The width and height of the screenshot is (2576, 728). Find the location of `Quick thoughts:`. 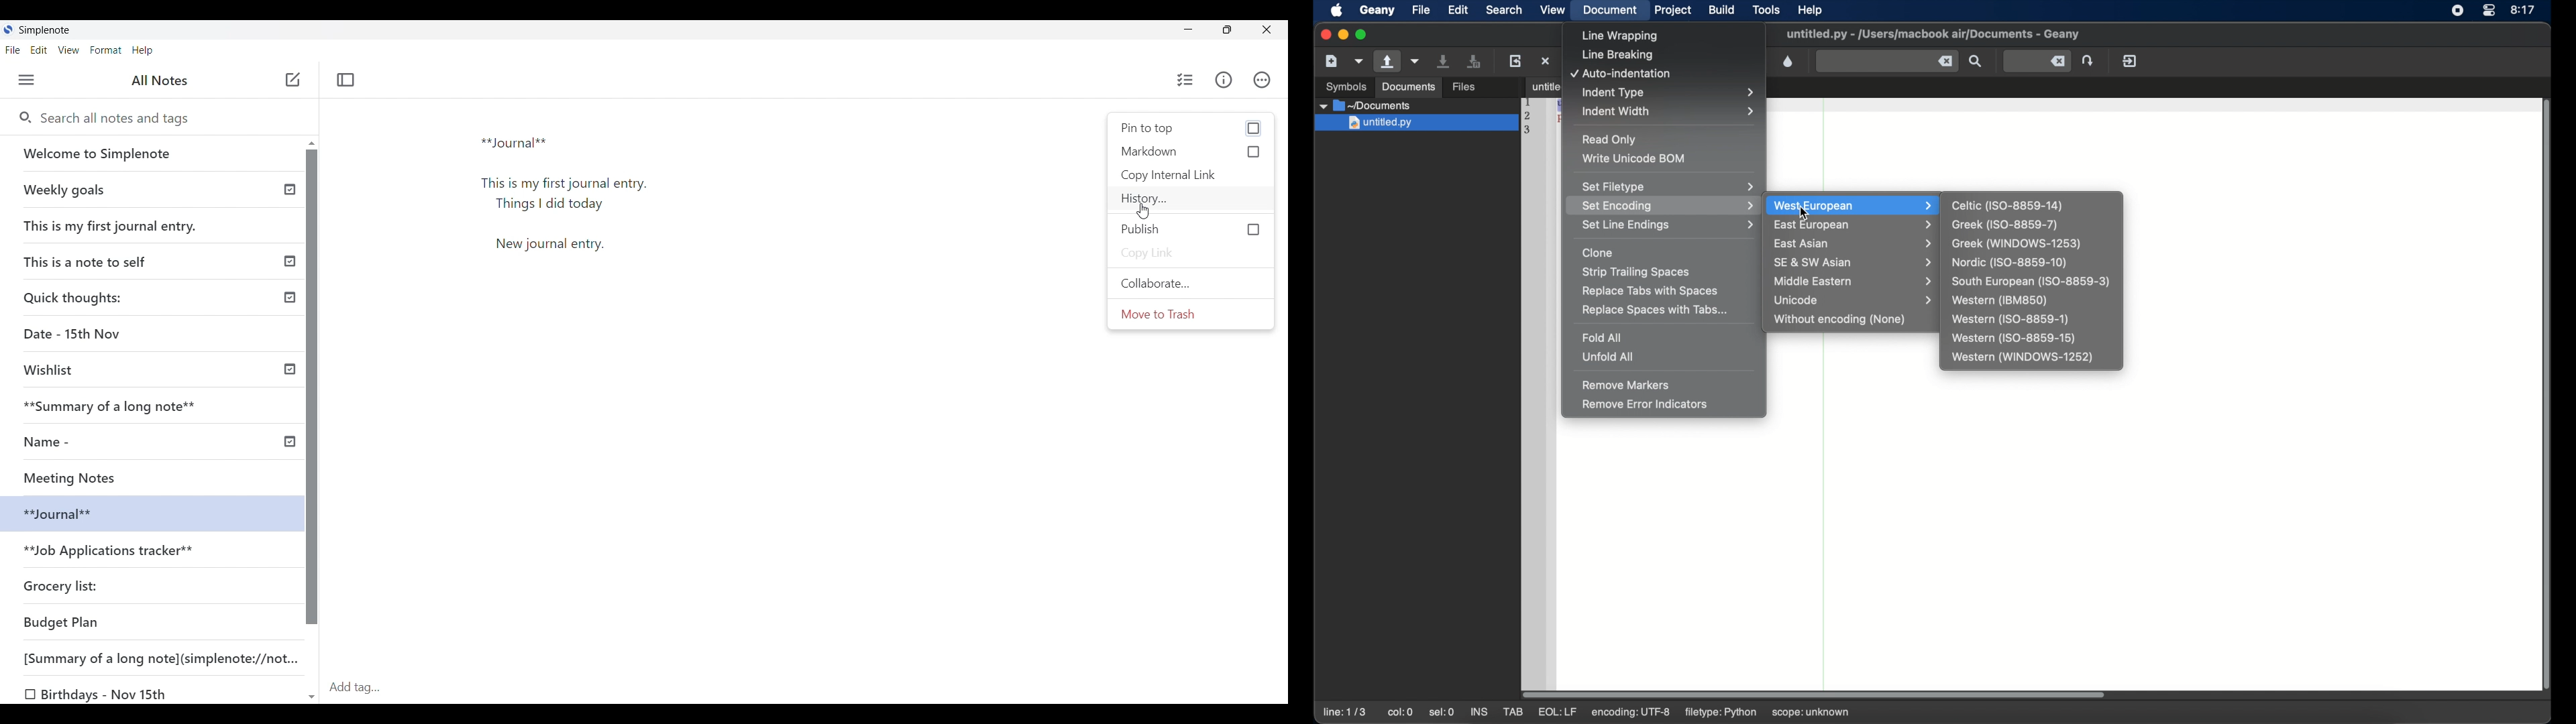

Quick thoughts: is located at coordinates (75, 297).